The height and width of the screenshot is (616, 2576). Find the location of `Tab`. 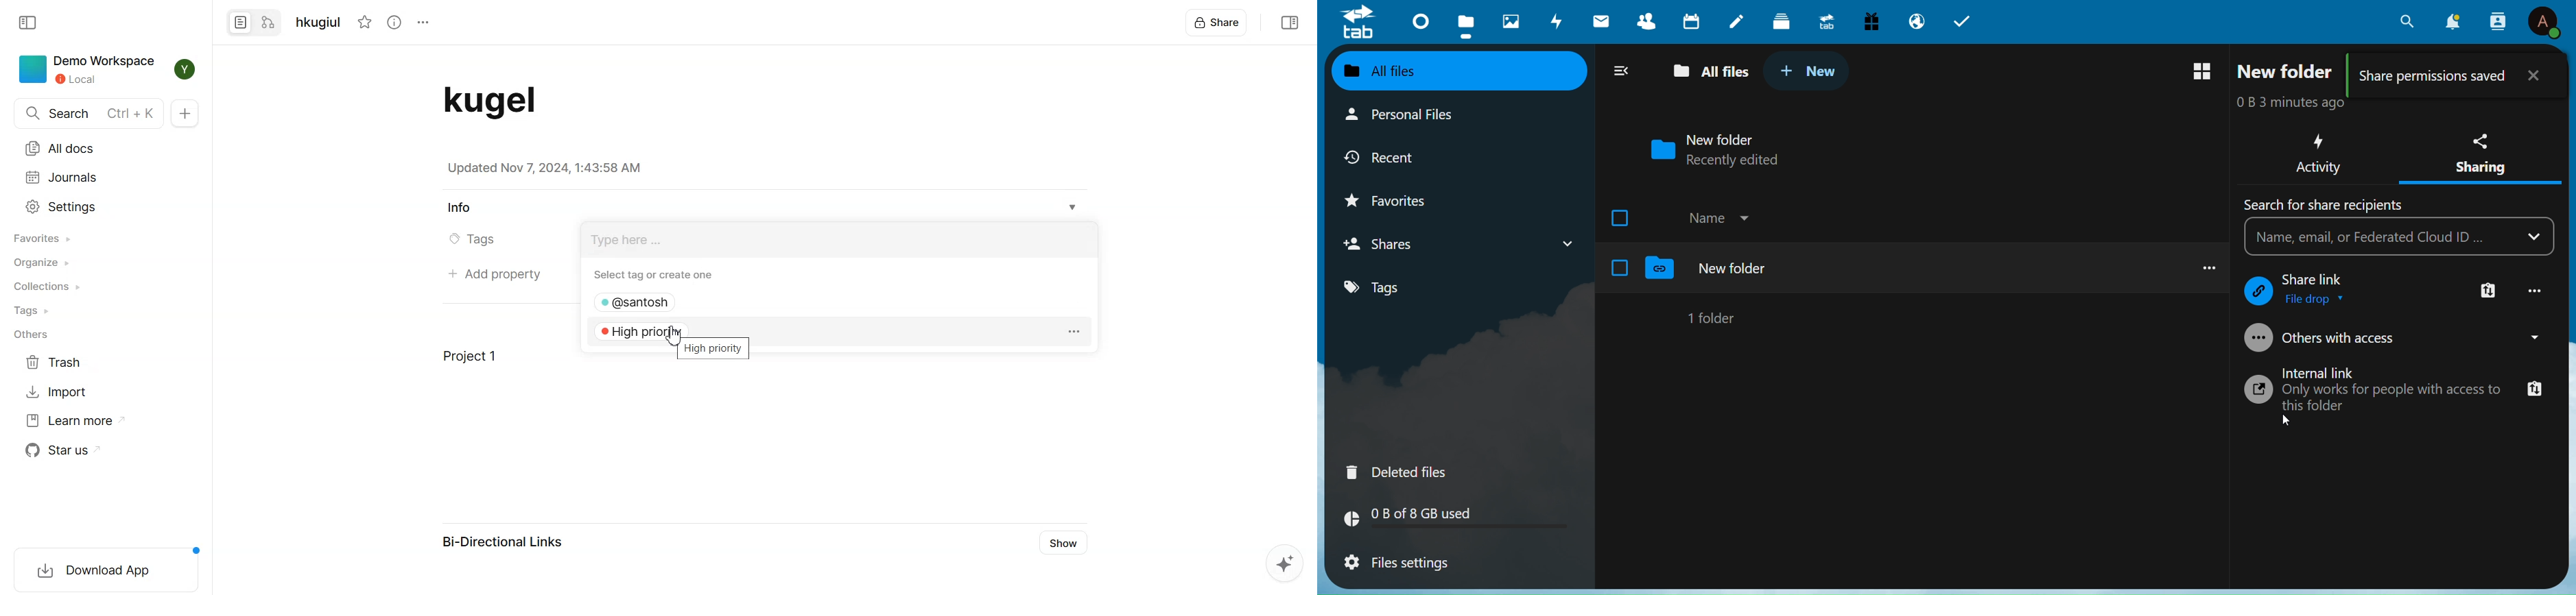

Tab is located at coordinates (1967, 20).